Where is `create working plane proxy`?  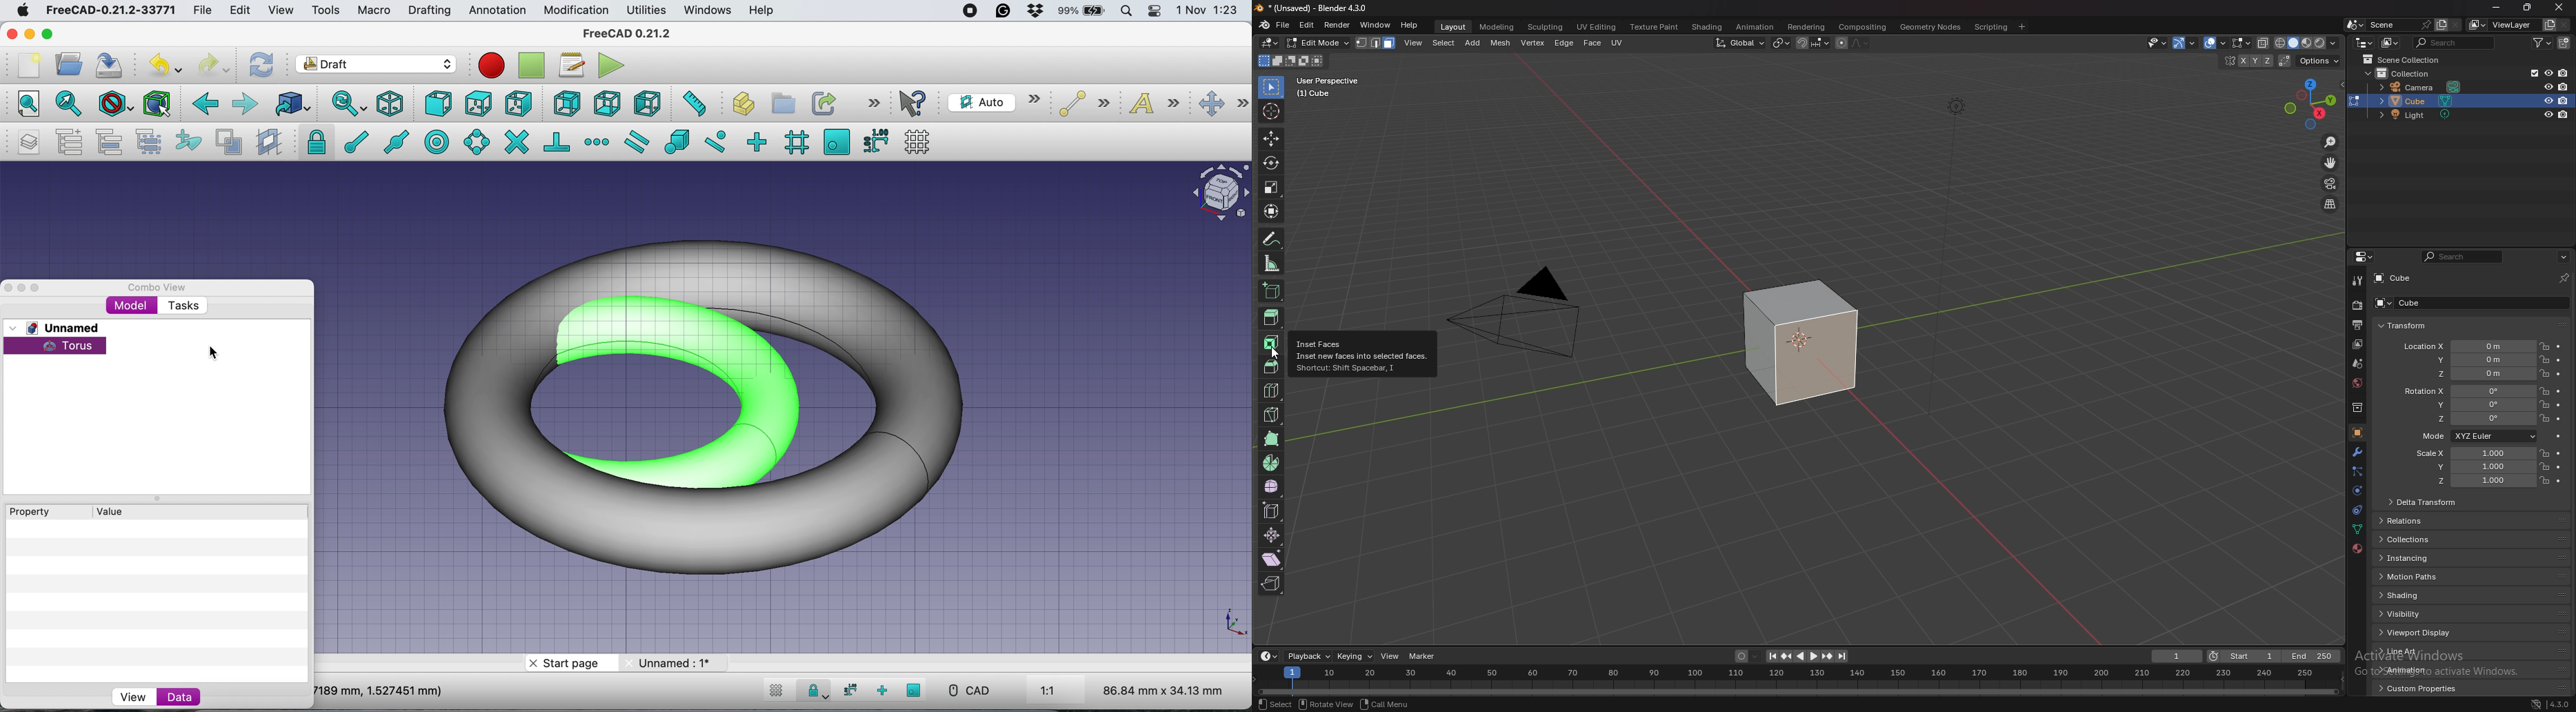 create working plane proxy is located at coordinates (267, 141).